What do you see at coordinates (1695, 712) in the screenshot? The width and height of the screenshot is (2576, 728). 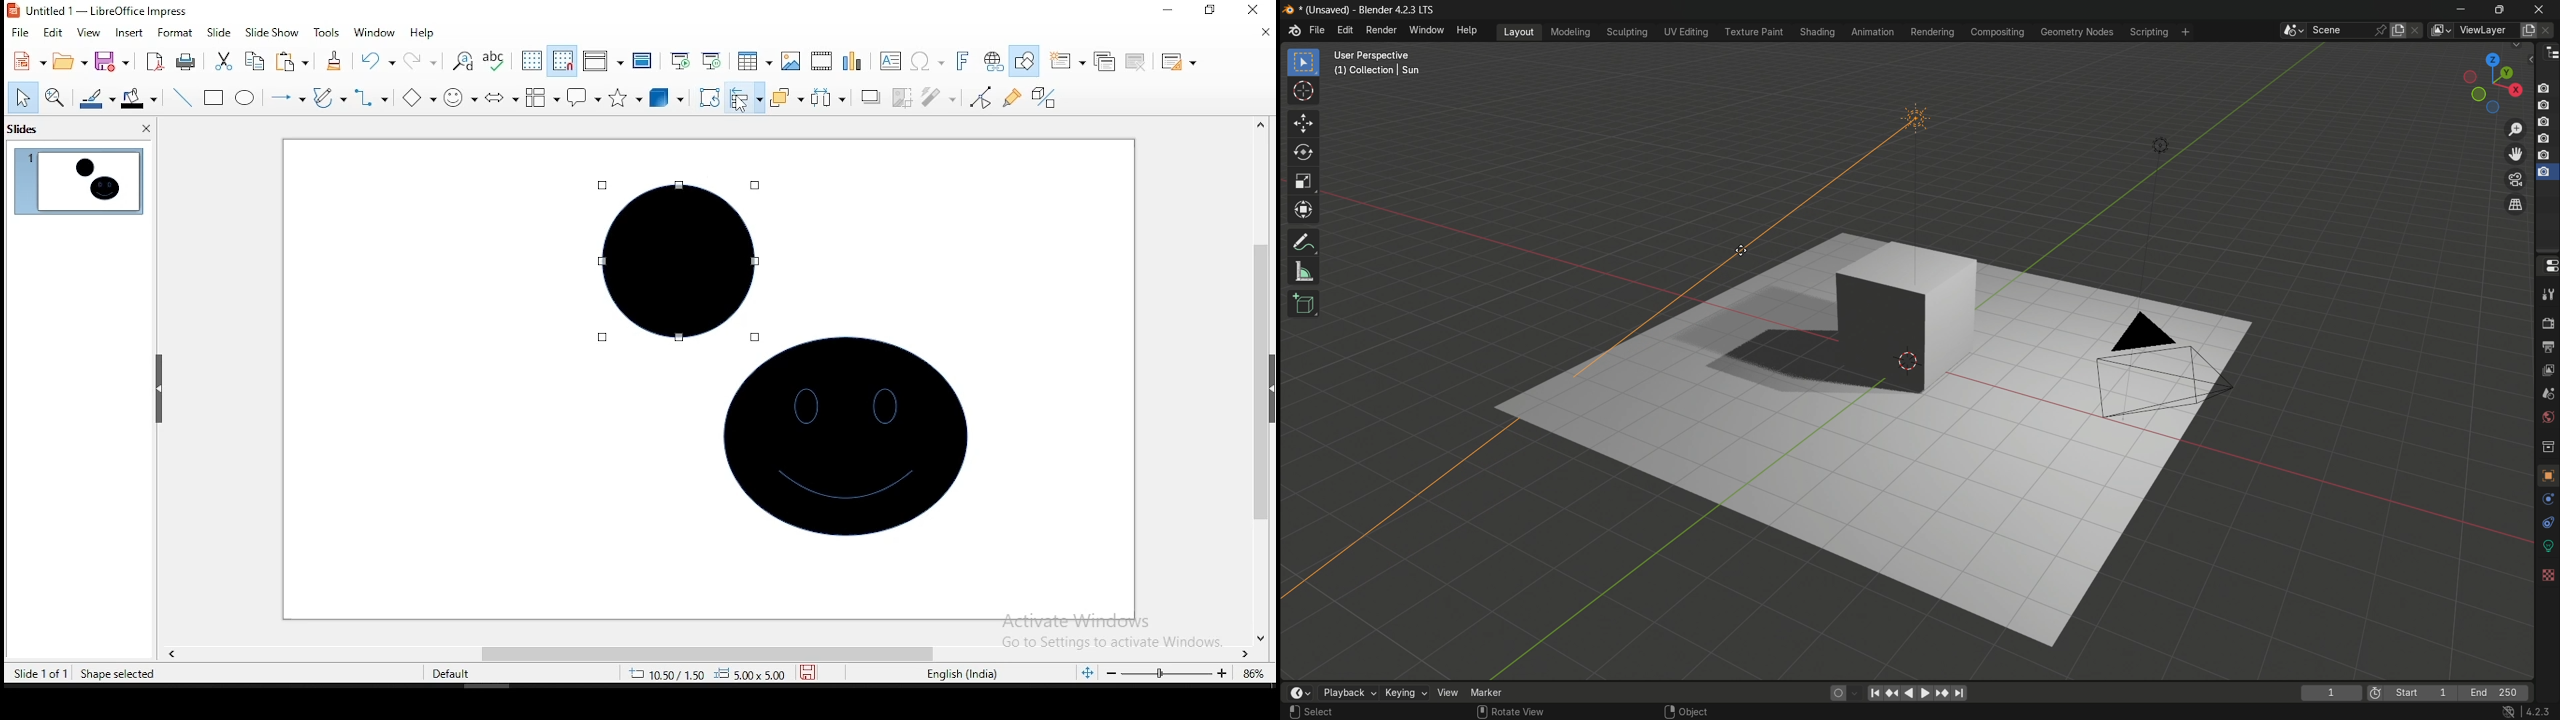 I see `object` at bounding box center [1695, 712].